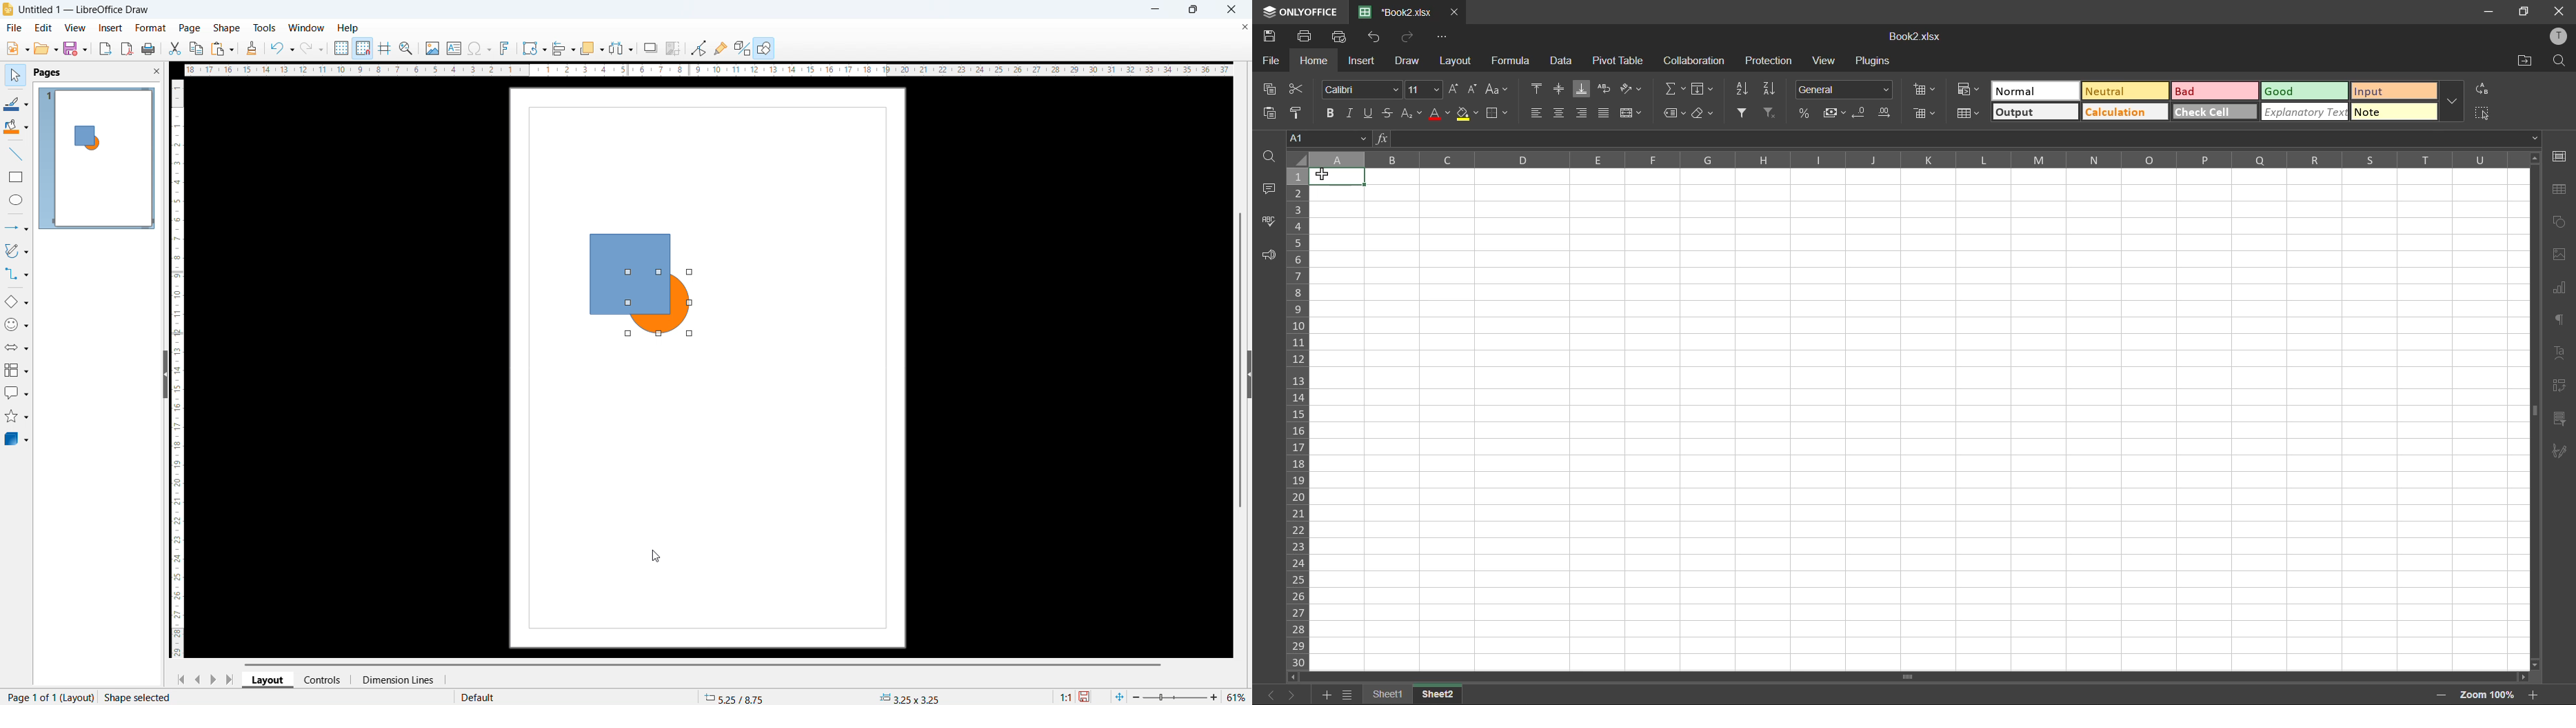 This screenshot has height=728, width=2576. What do you see at coordinates (1499, 115) in the screenshot?
I see `borders` at bounding box center [1499, 115].